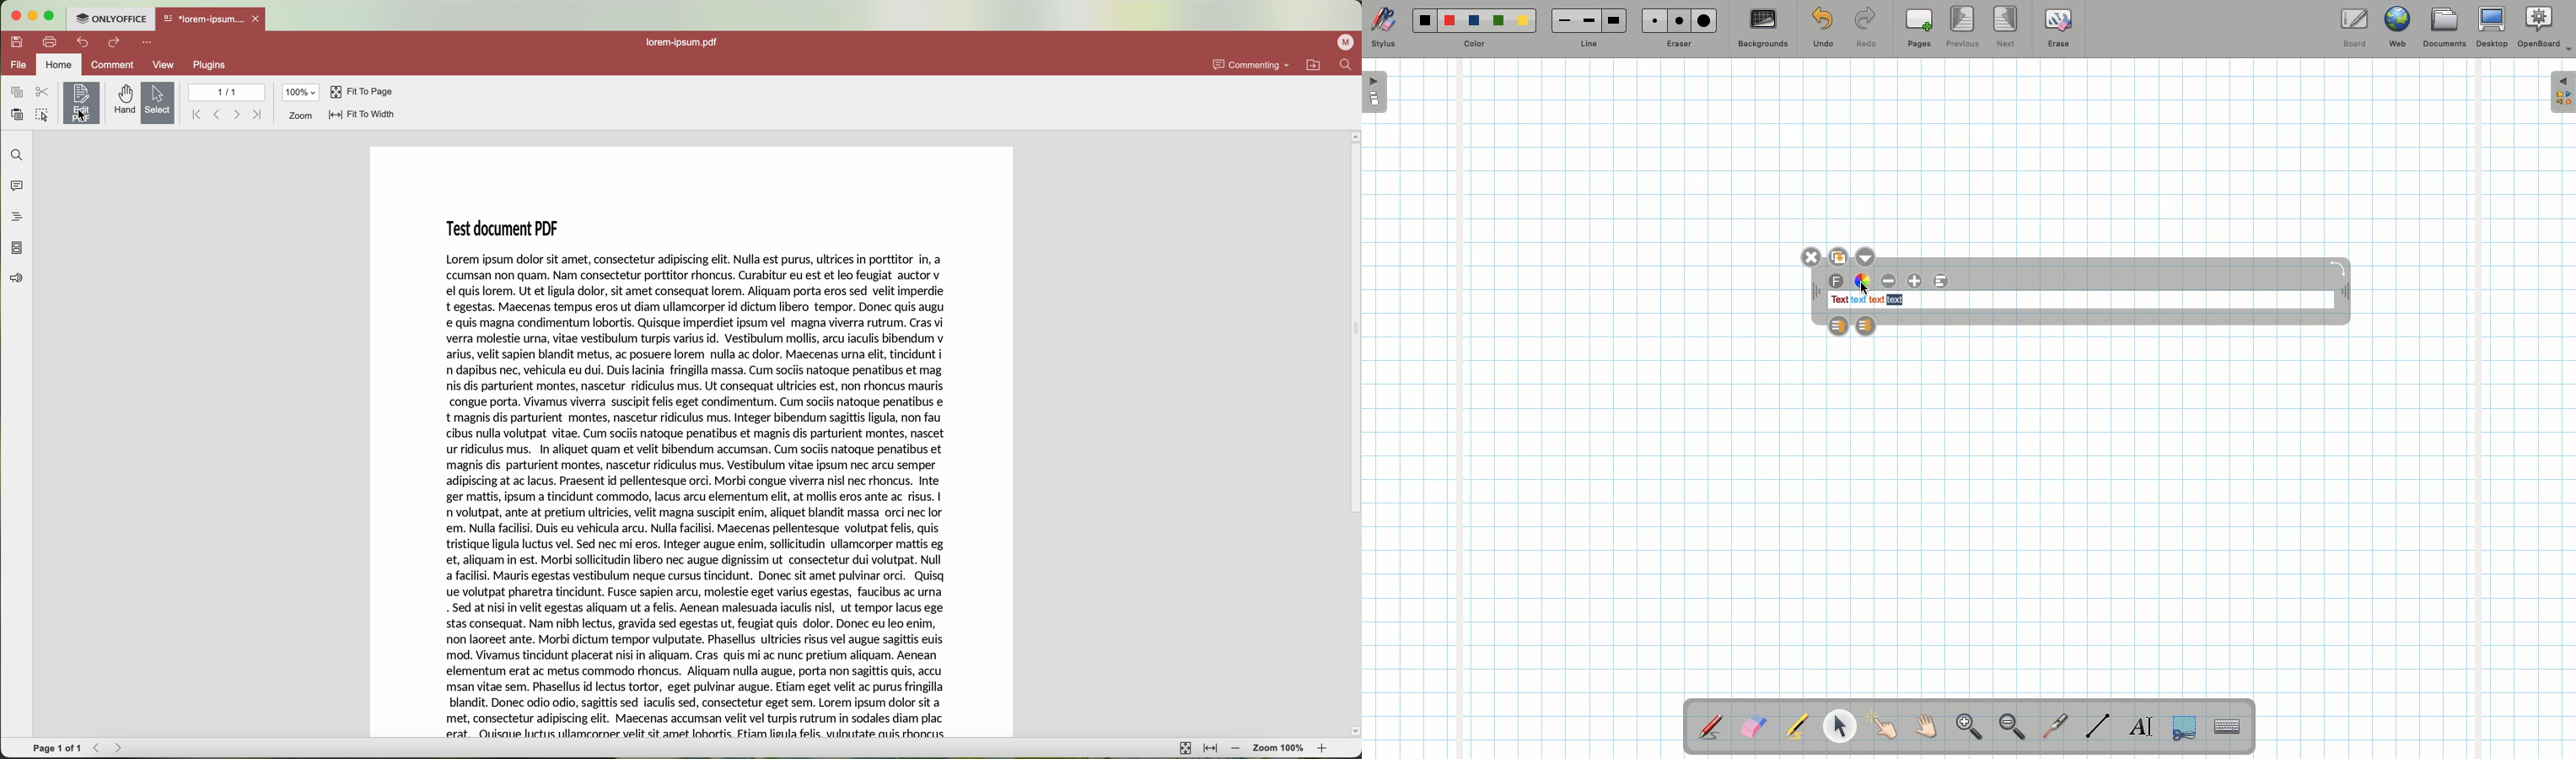 This screenshot has width=2576, height=784. I want to click on Move, so click(1816, 293).